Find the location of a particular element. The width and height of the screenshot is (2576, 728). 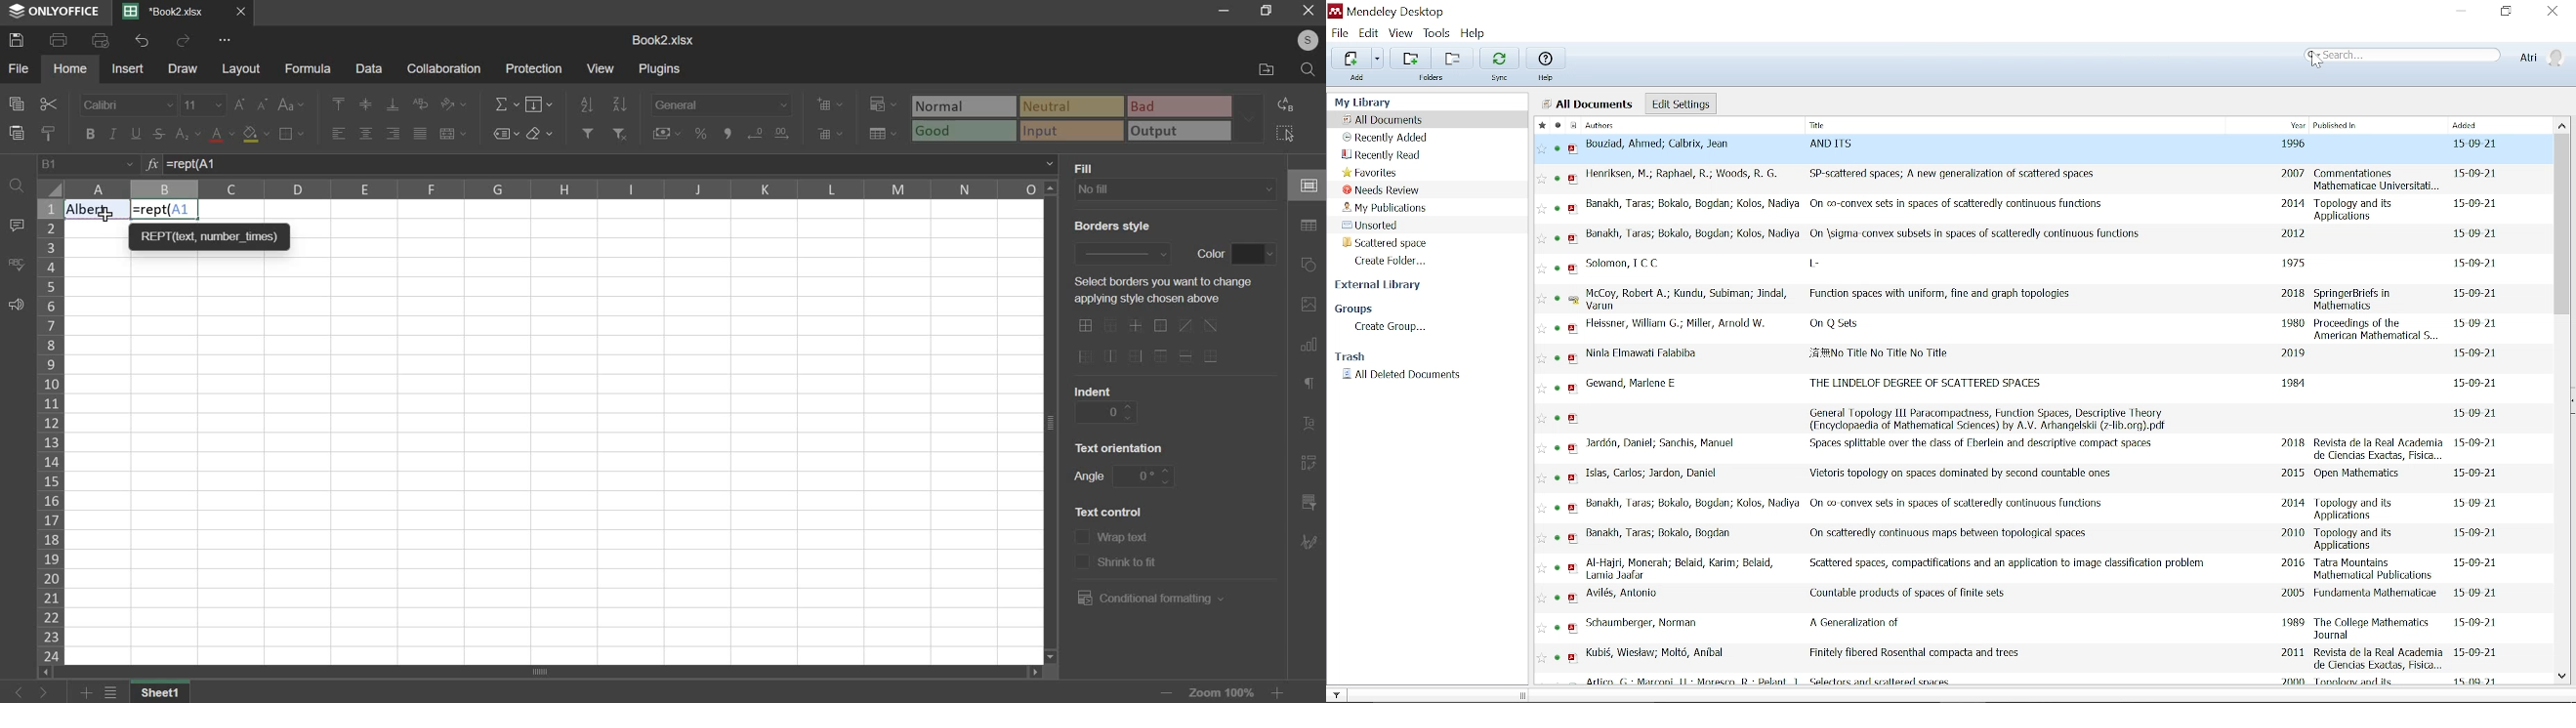

Avilés, Antonio Countable products of spaces of finite sets 2005 Fundamenta Mathematicoe 15 09 21 is located at coordinates (2036, 599).